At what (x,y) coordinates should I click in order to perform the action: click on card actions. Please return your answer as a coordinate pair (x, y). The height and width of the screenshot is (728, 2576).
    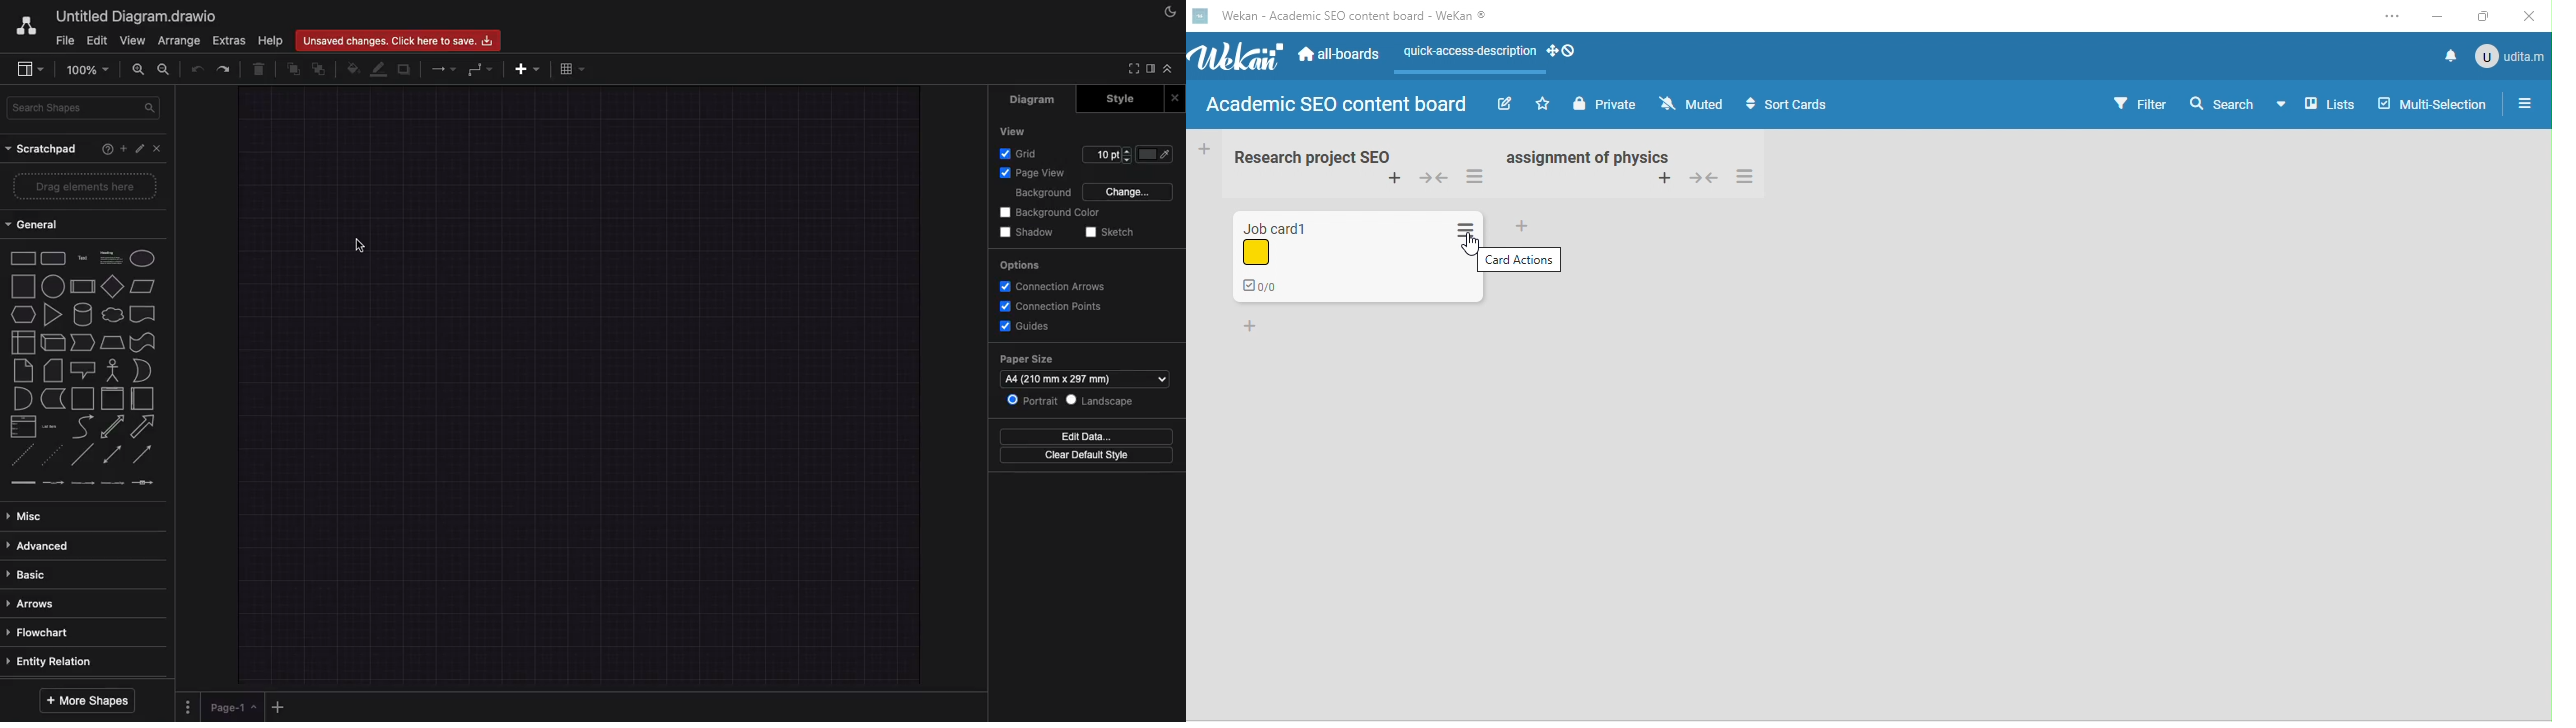
    Looking at the image, I should click on (1523, 259).